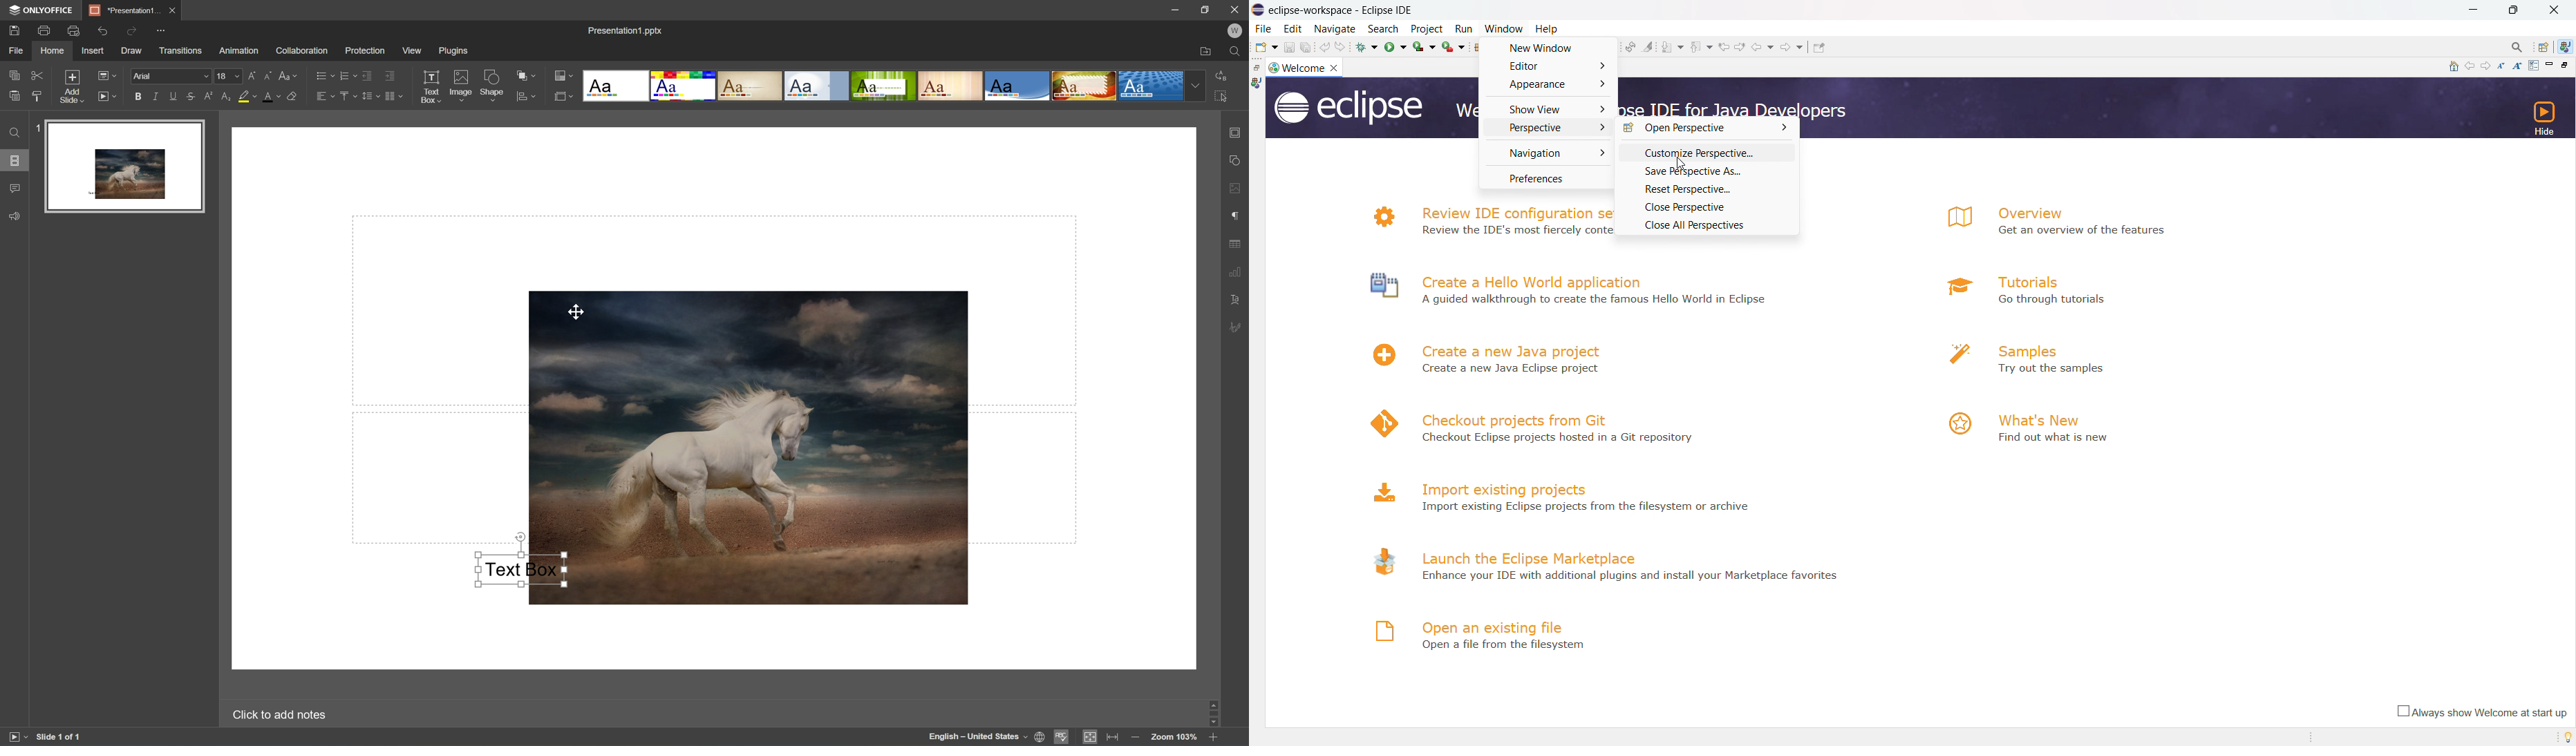  Describe the element at coordinates (977, 738) in the screenshot. I see `English - United States` at that location.